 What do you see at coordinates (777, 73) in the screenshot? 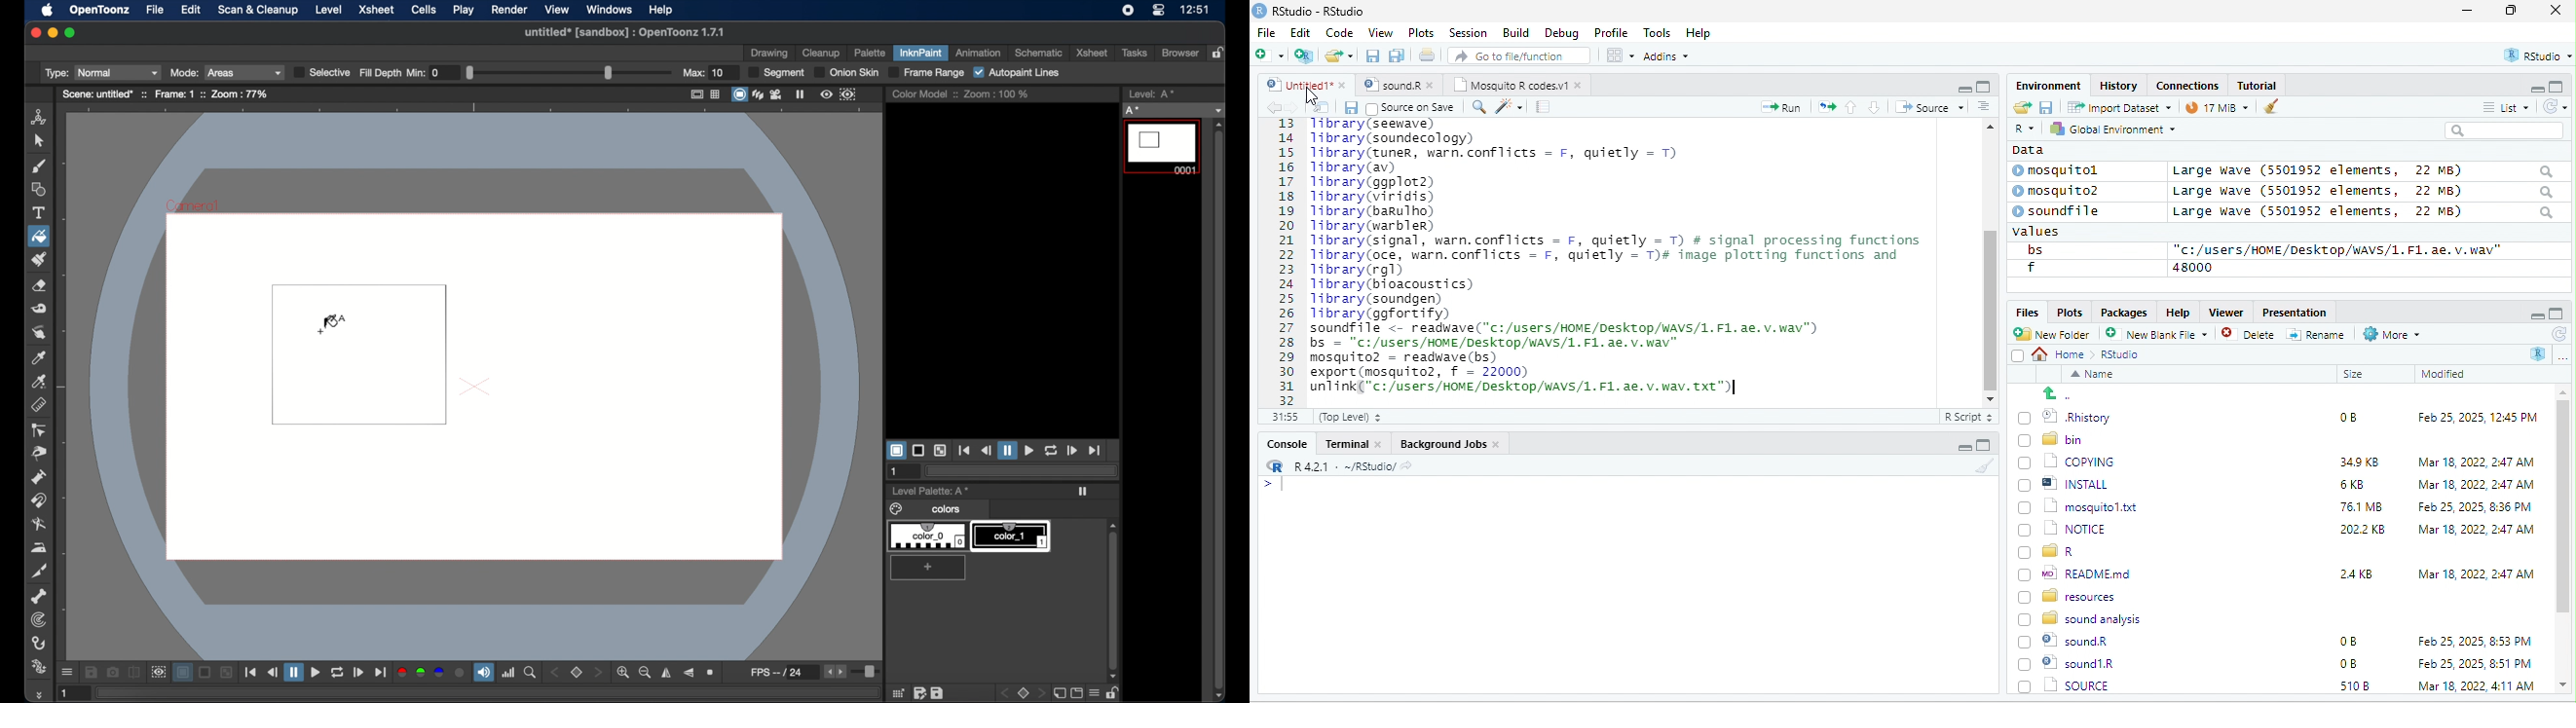
I see `segment` at bounding box center [777, 73].